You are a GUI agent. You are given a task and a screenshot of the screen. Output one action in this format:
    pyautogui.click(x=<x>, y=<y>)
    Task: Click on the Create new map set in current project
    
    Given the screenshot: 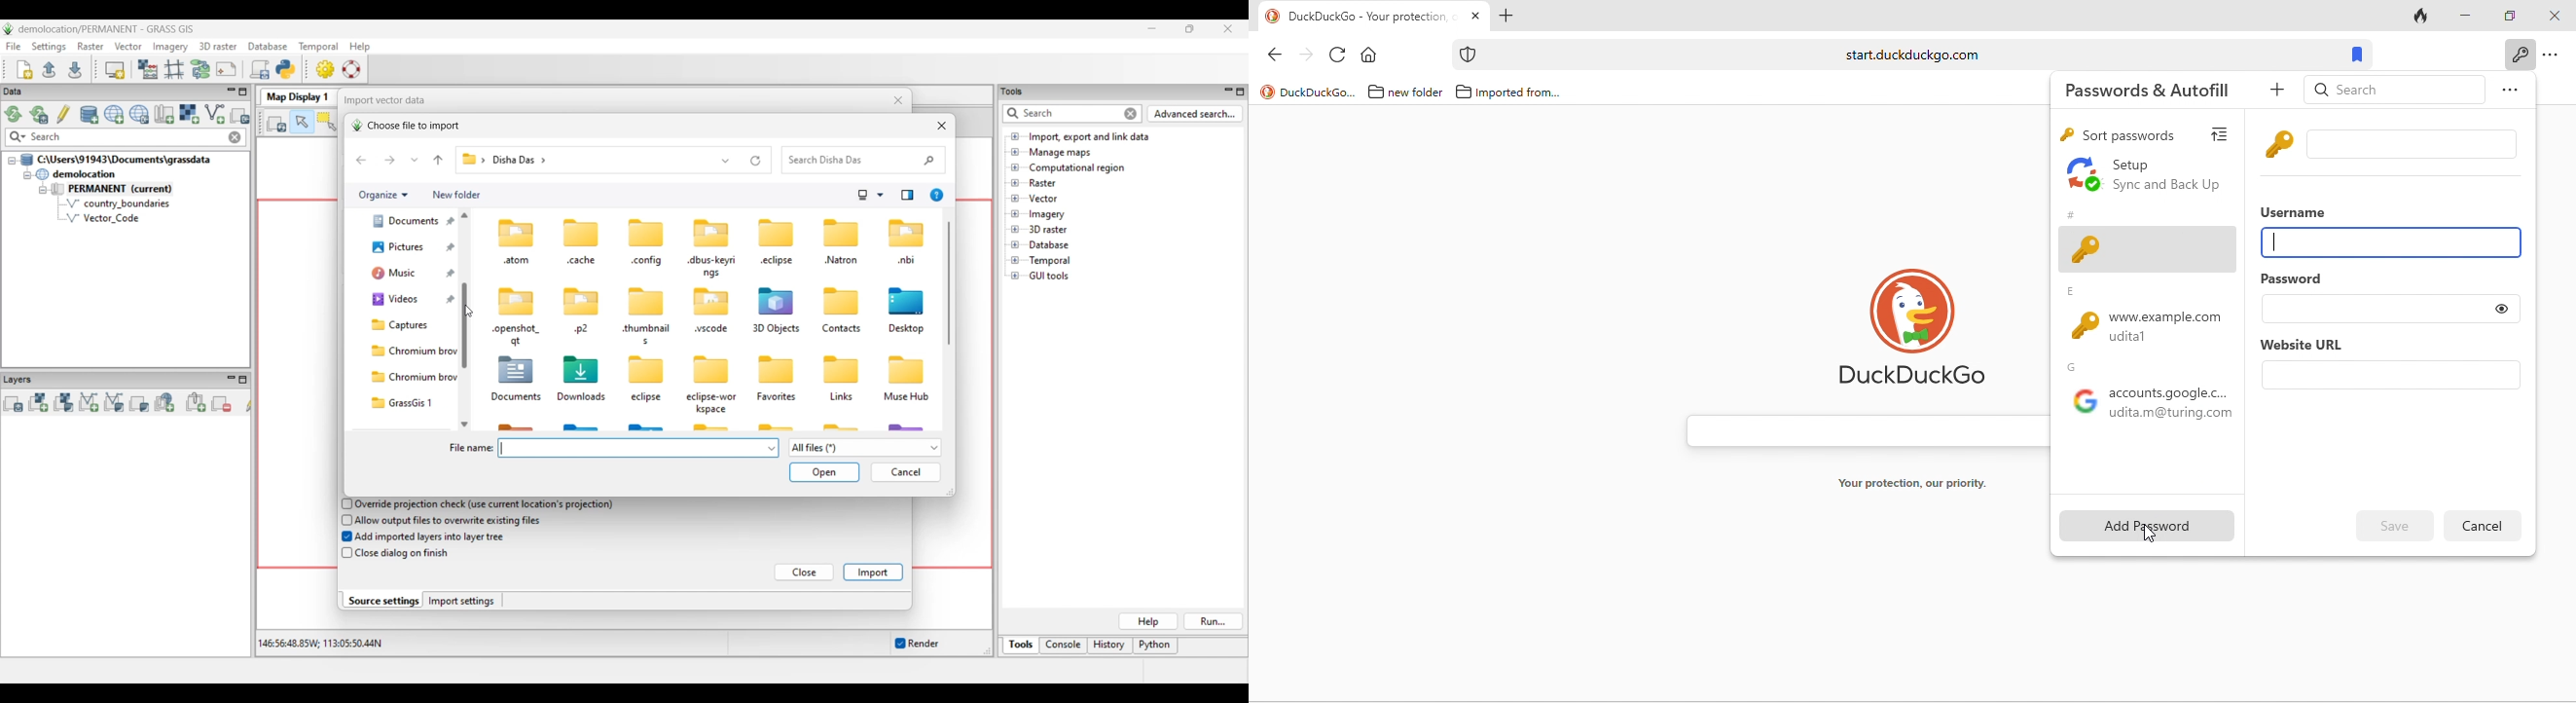 What is the action you would take?
    pyautogui.click(x=164, y=114)
    